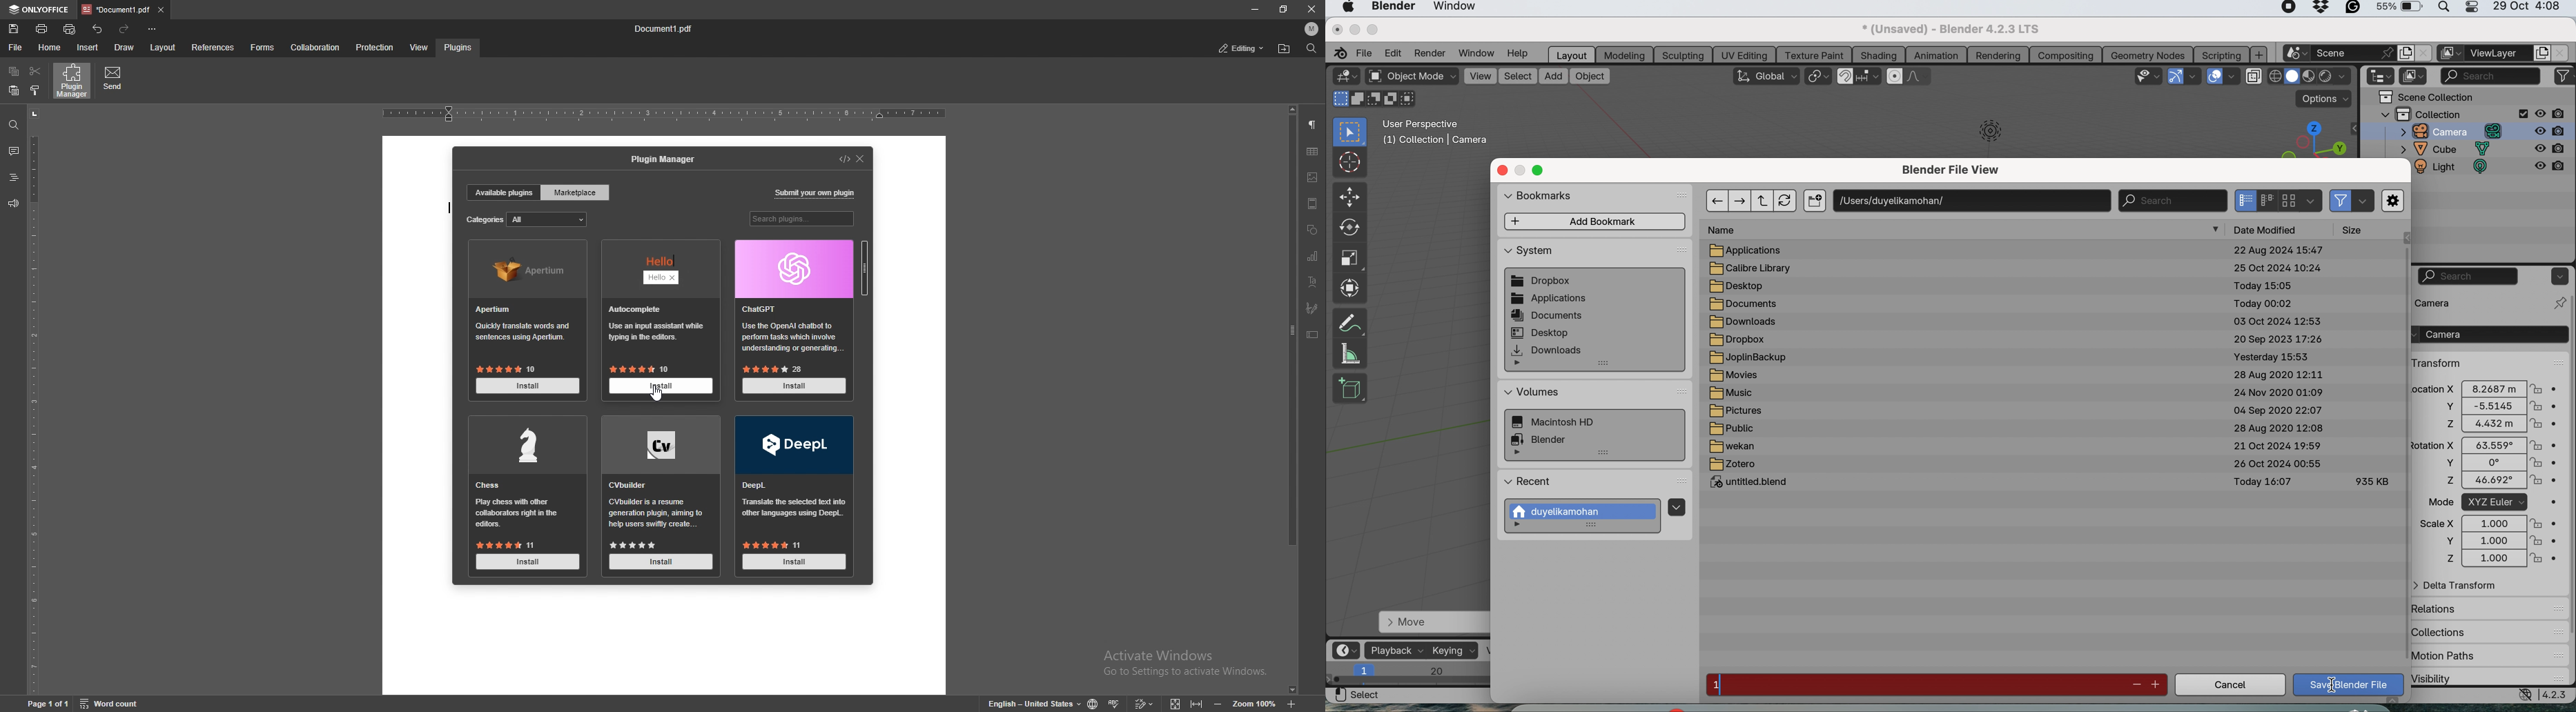  Describe the element at coordinates (1545, 198) in the screenshot. I see `bookmarks` at that location.